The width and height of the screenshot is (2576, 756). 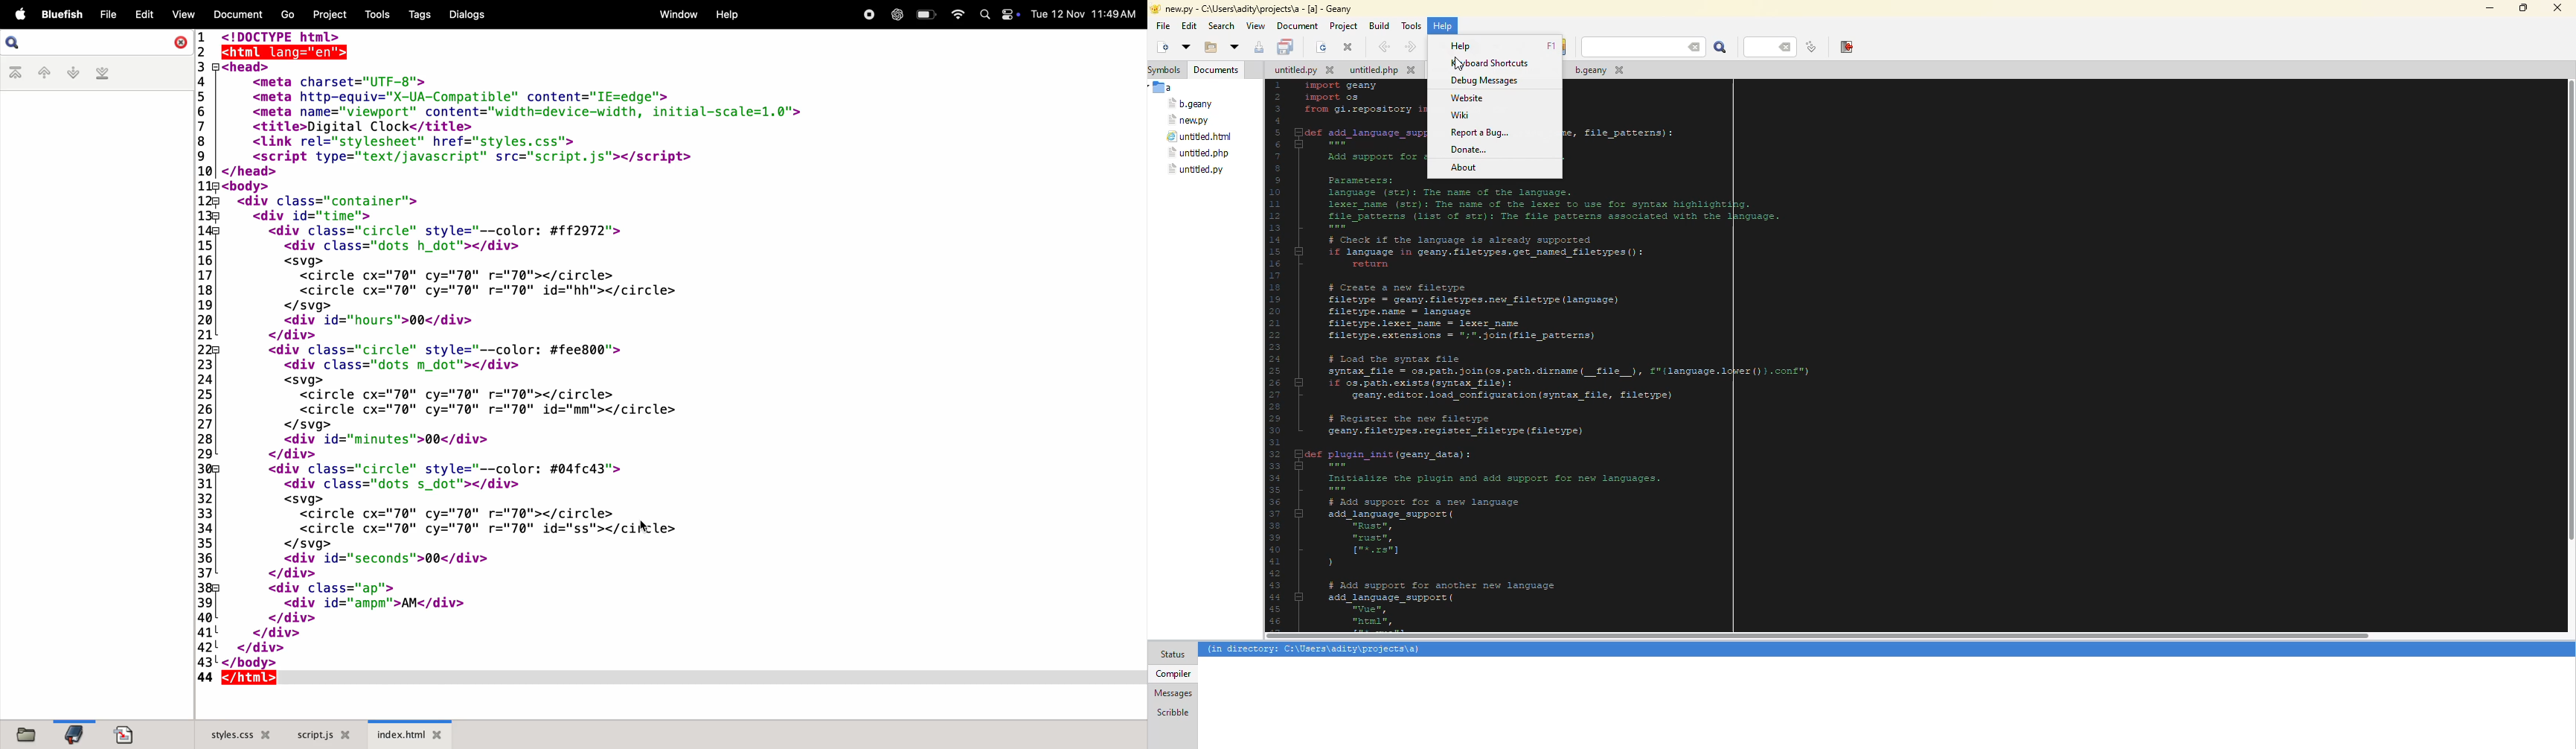 I want to click on apple widgets, so click(x=1001, y=14).